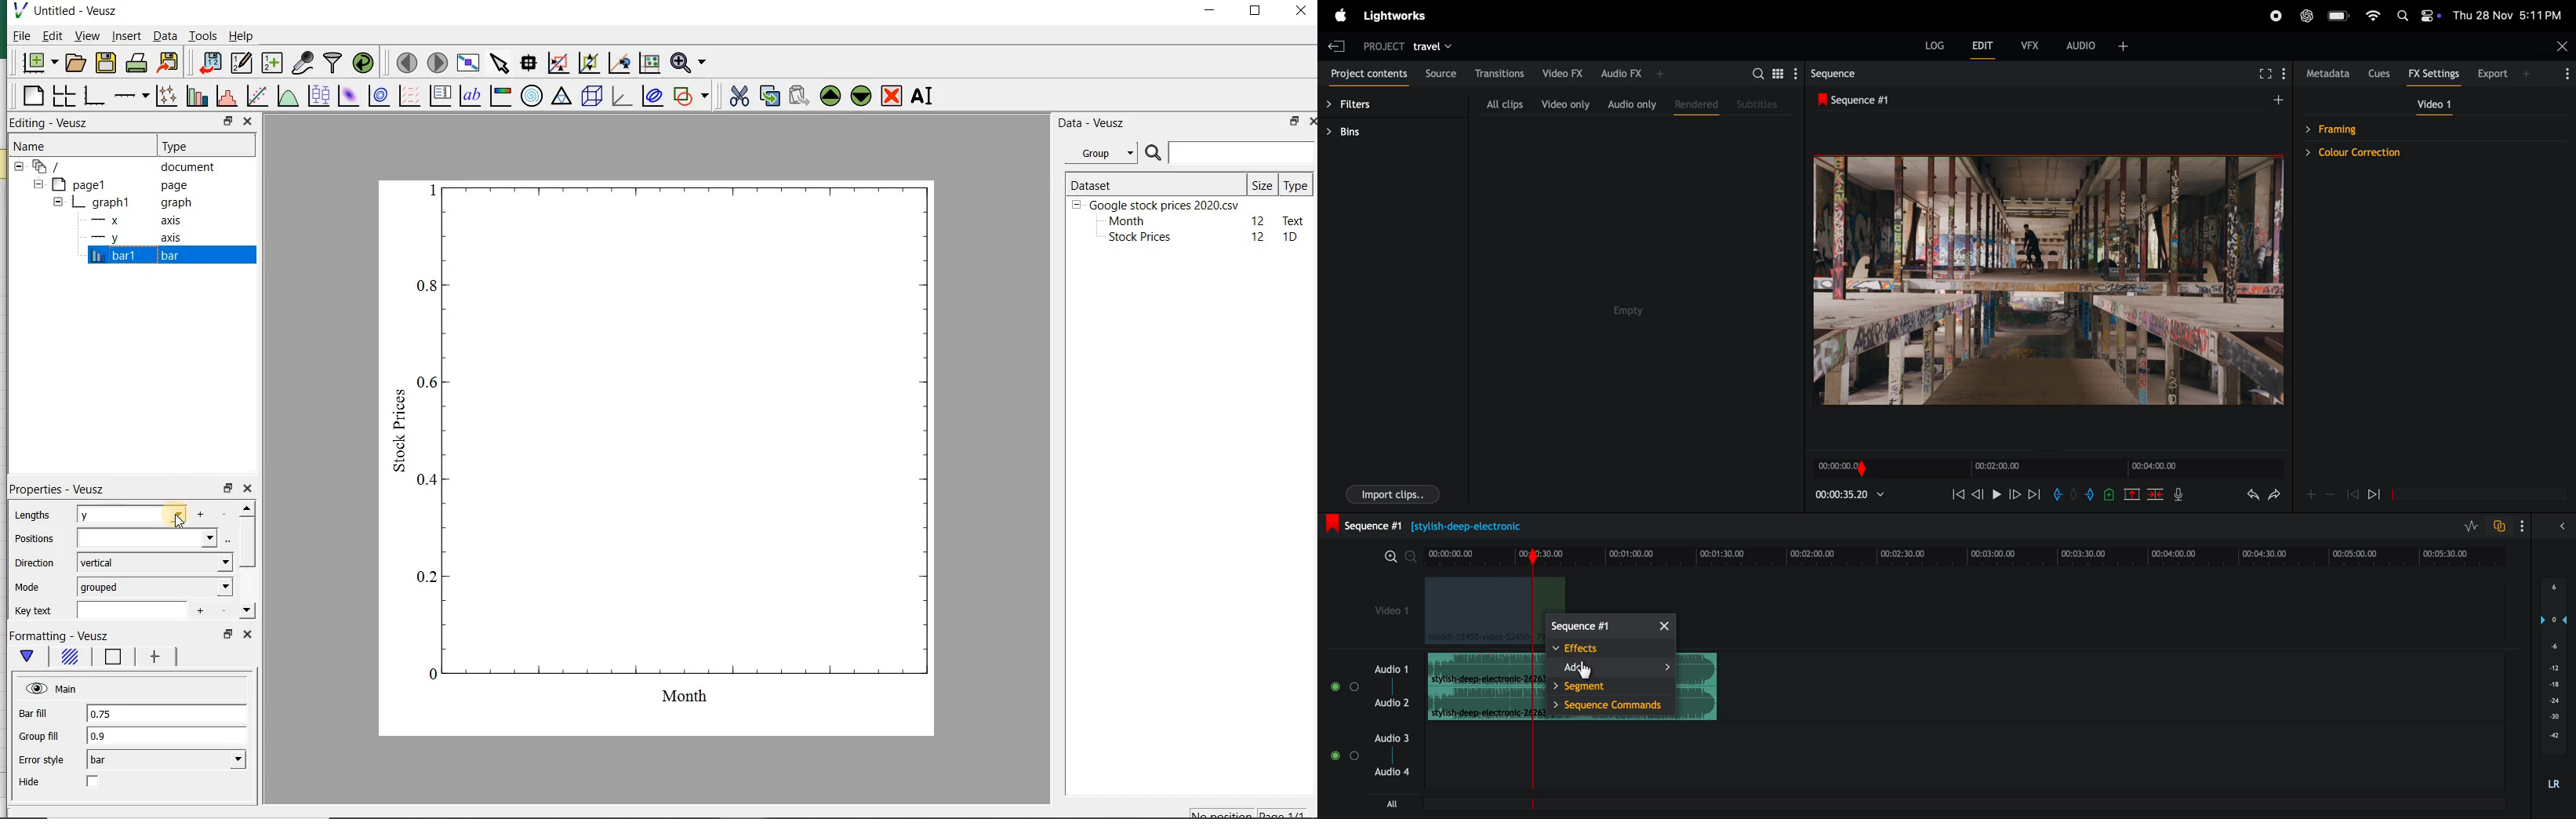  What do you see at coordinates (1439, 72) in the screenshot?
I see `source` at bounding box center [1439, 72].